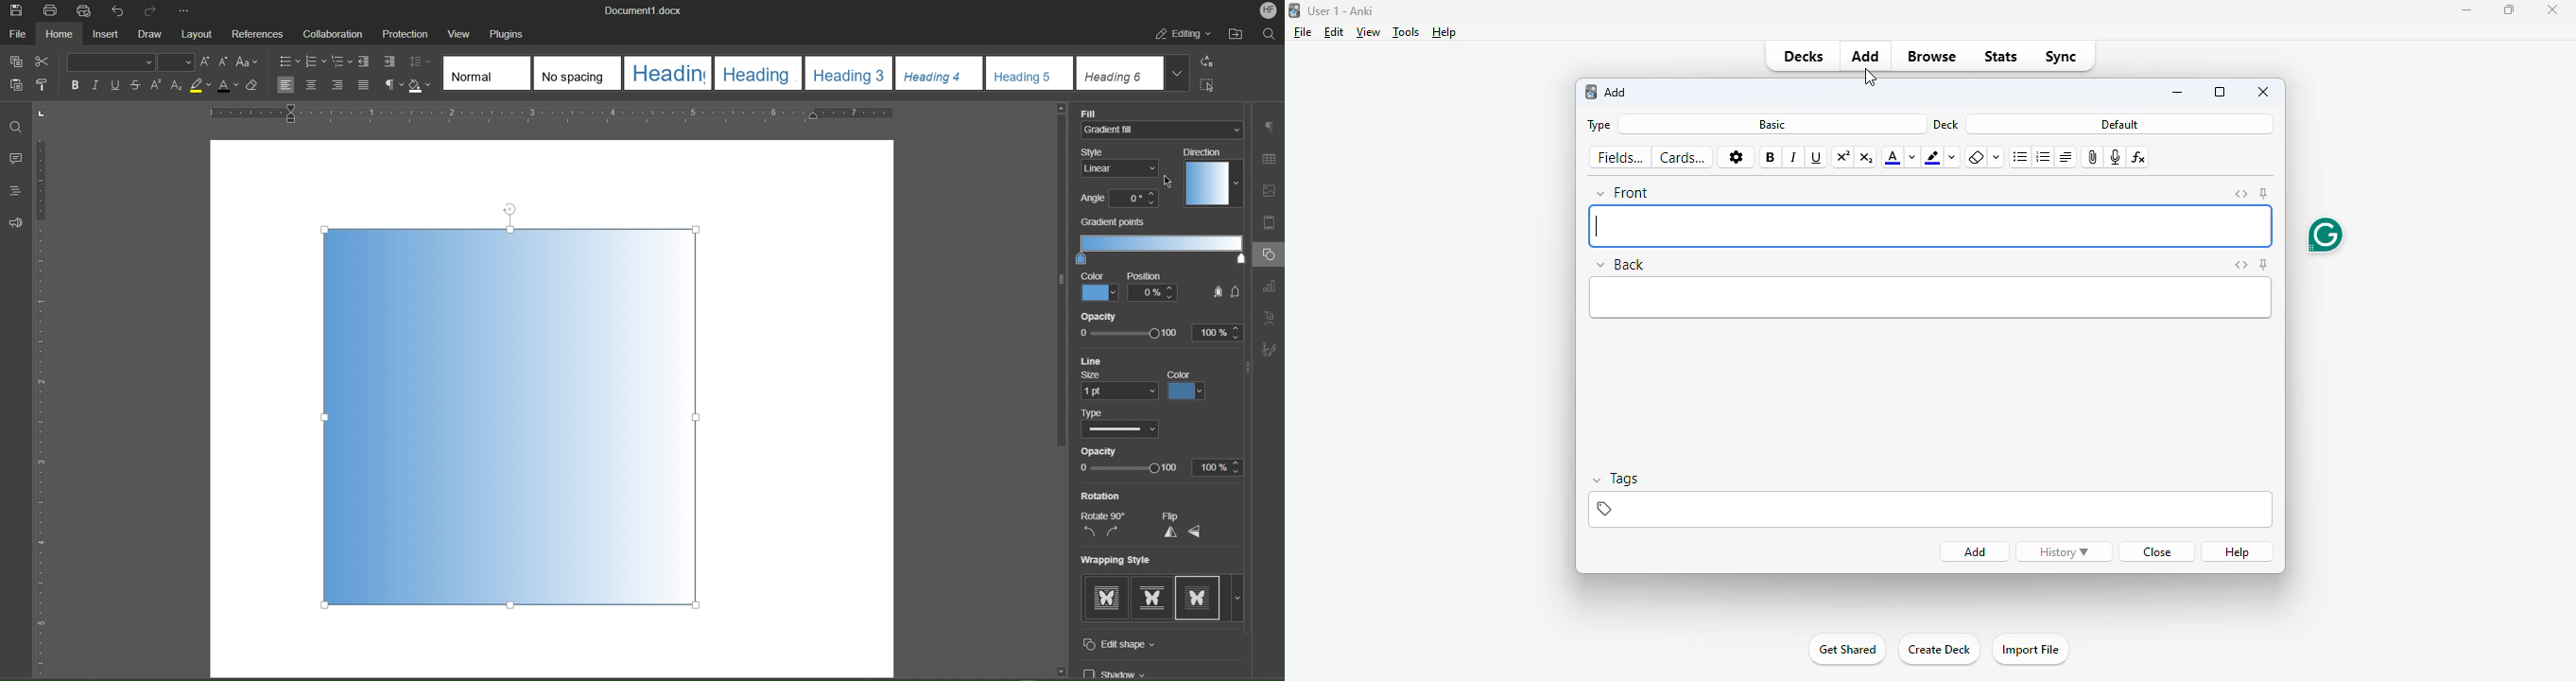  Describe the element at coordinates (1997, 158) in the screenshot. I see `select formatting to remove` at that location.